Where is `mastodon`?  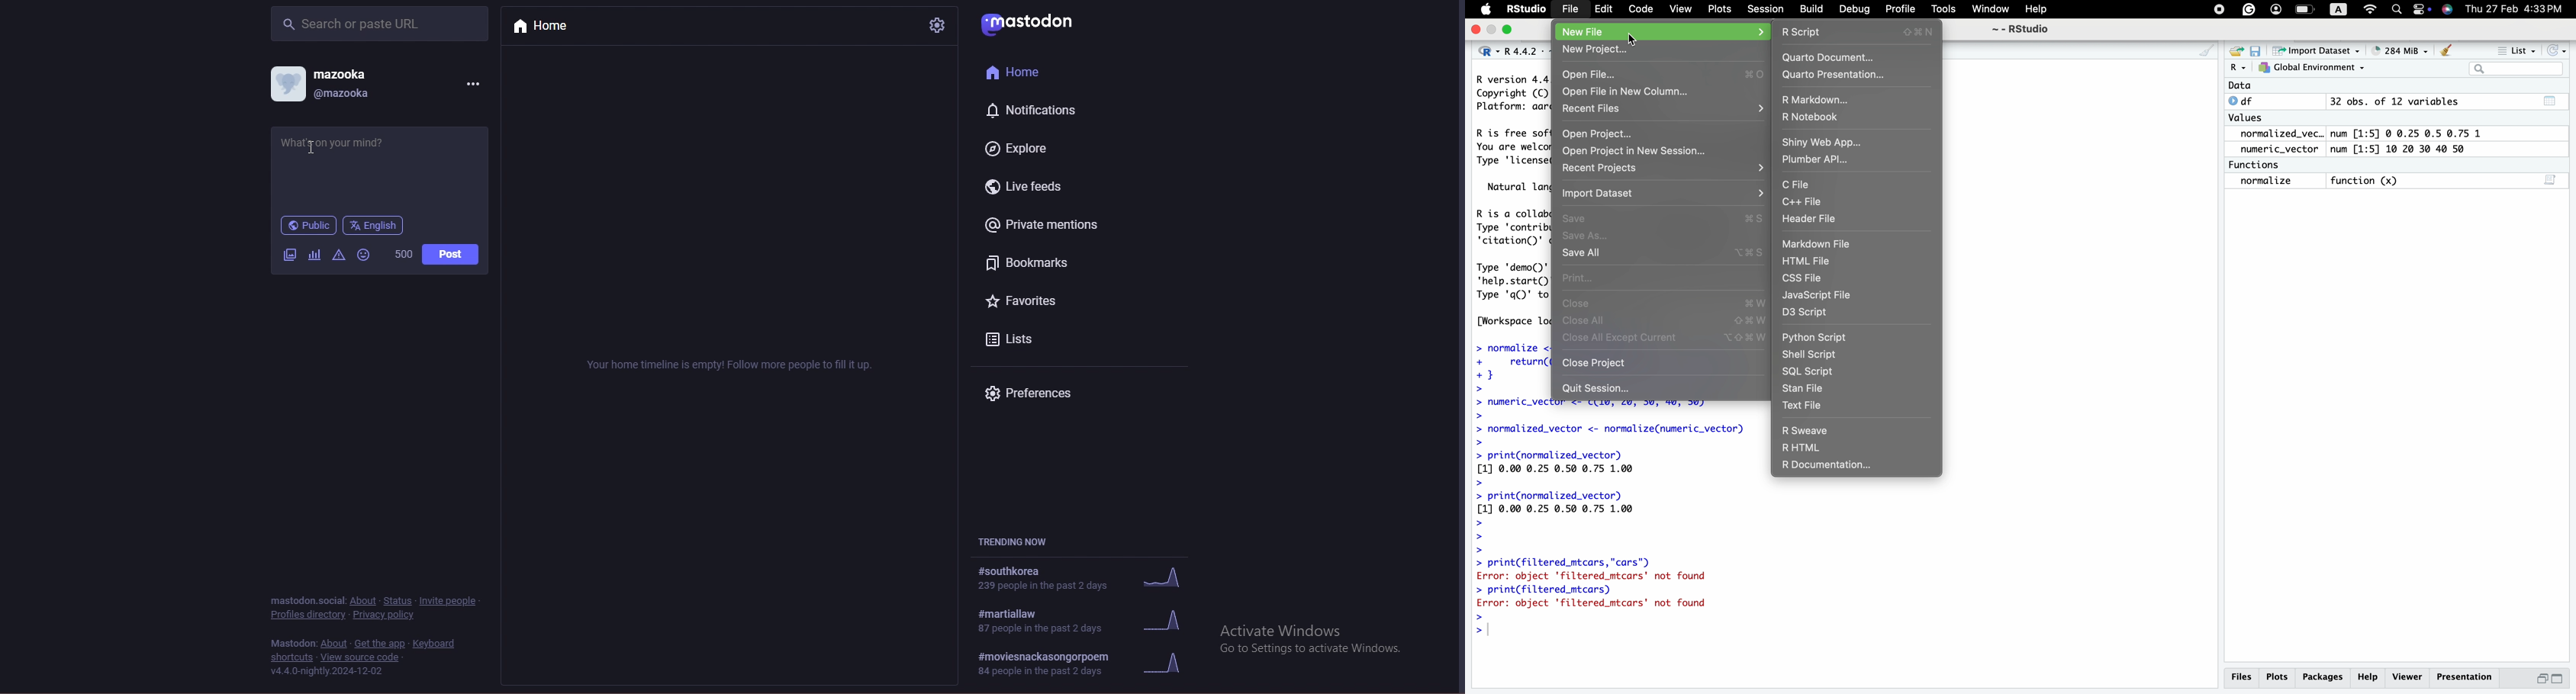
mastodon is located at coordinates (293, 644).